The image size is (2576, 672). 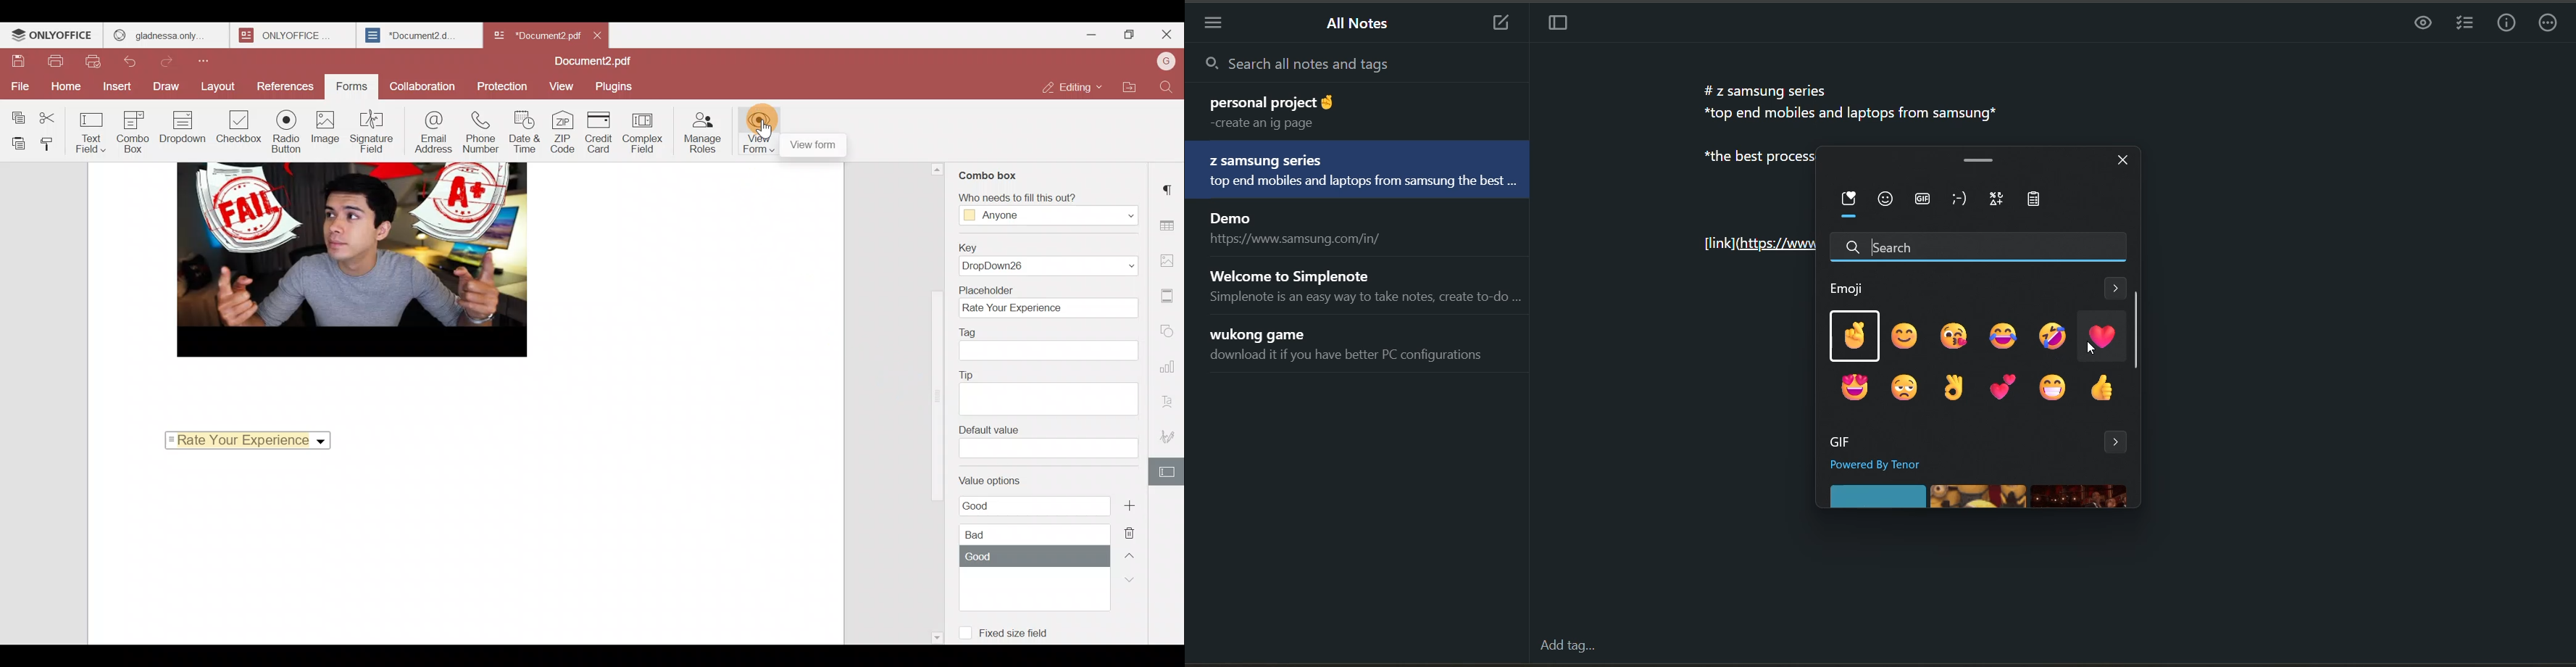 I want to click on Cut, so click(x=57, y=115).